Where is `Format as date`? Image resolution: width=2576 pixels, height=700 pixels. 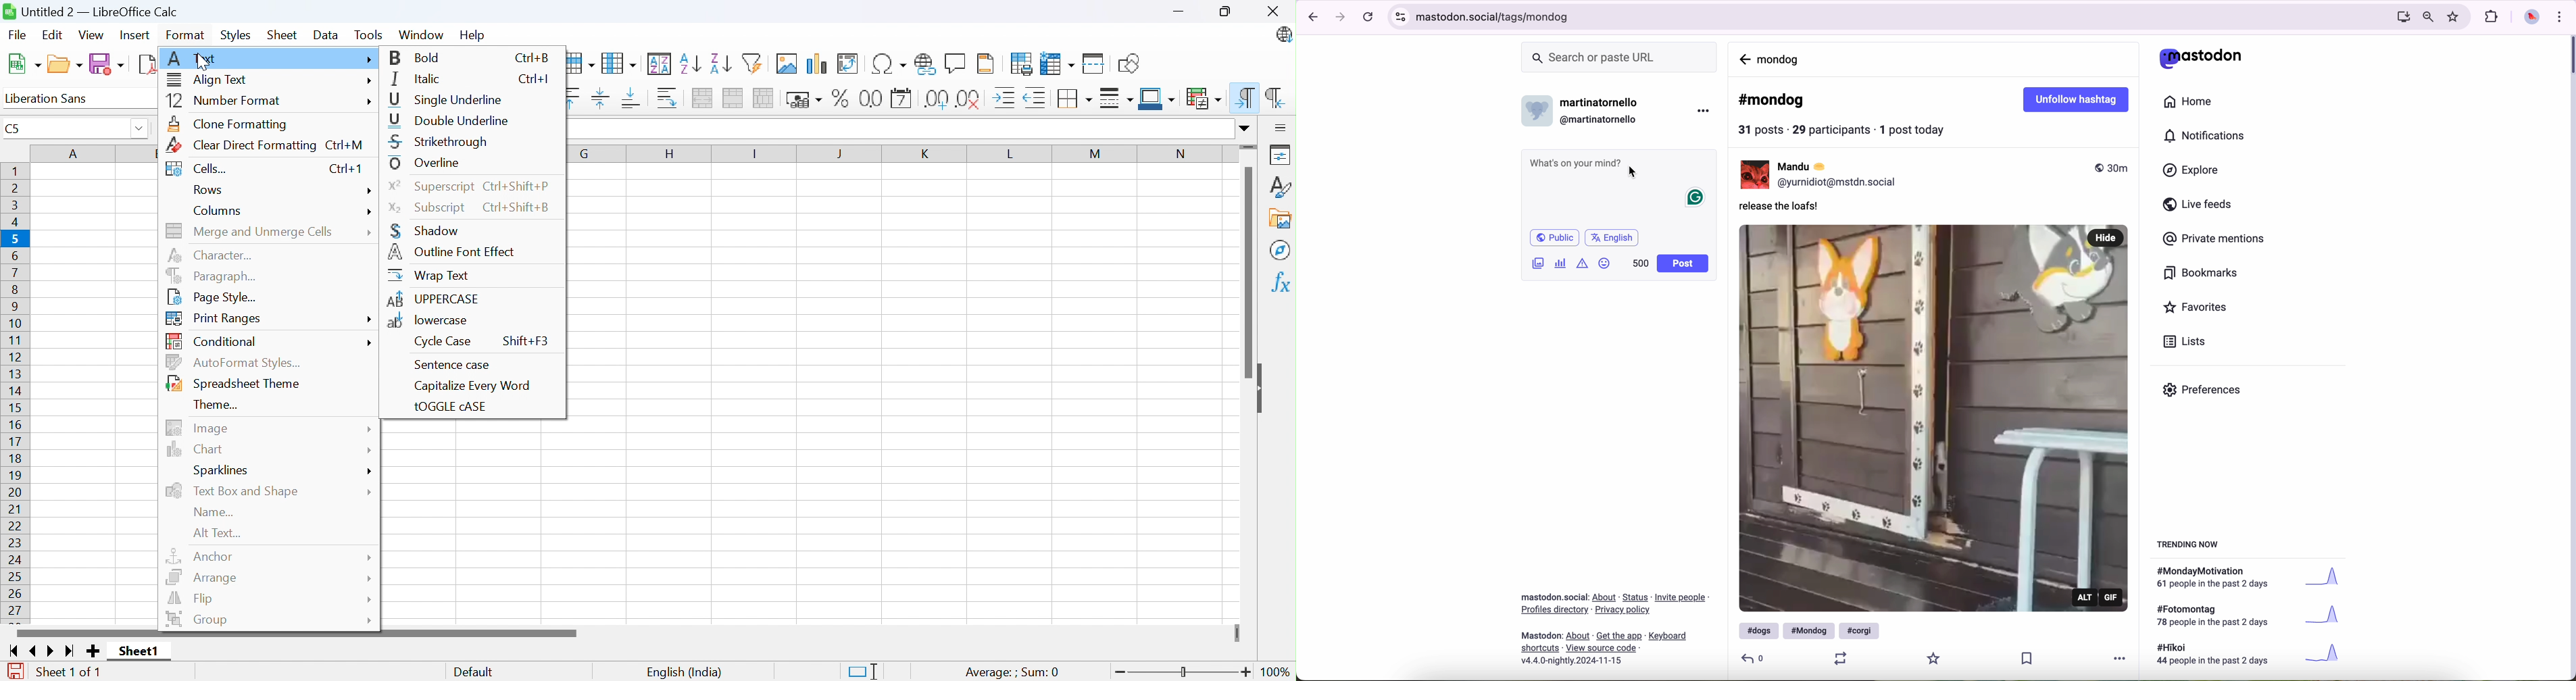 Format as date is located at coordinates (903, 98).